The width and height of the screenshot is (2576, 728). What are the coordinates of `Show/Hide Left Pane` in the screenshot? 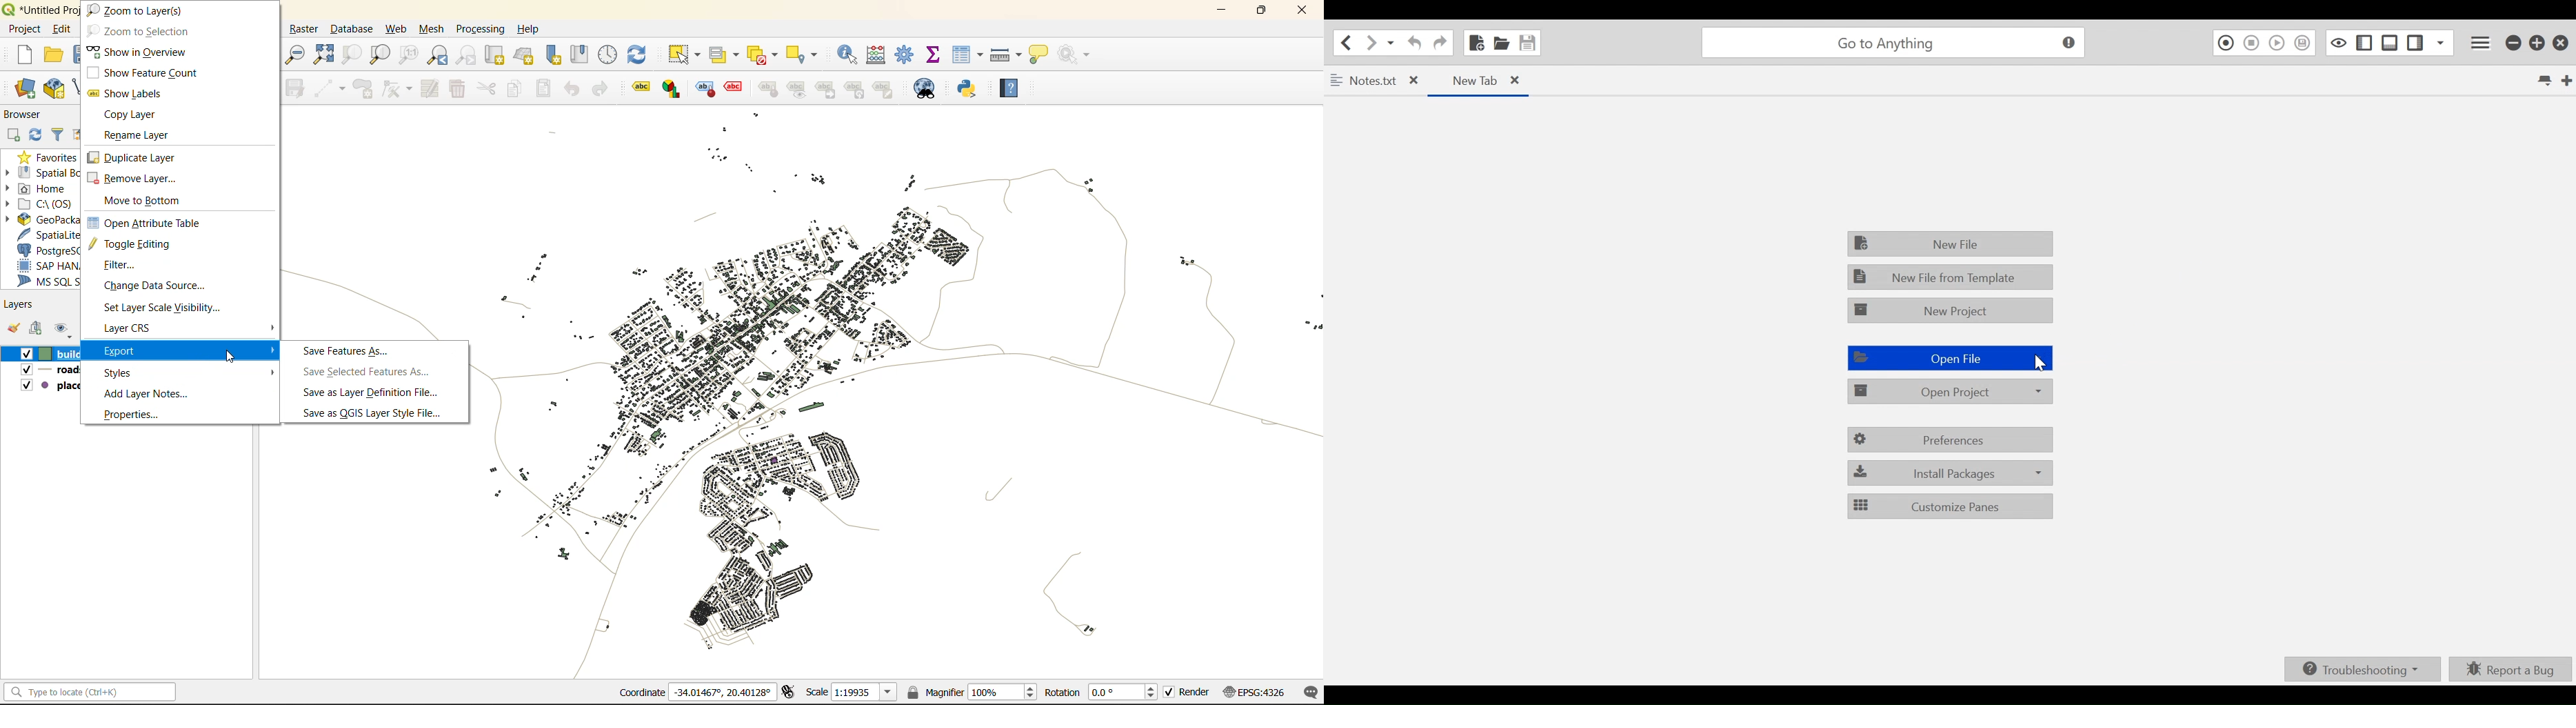 It's located at (2367, 42).